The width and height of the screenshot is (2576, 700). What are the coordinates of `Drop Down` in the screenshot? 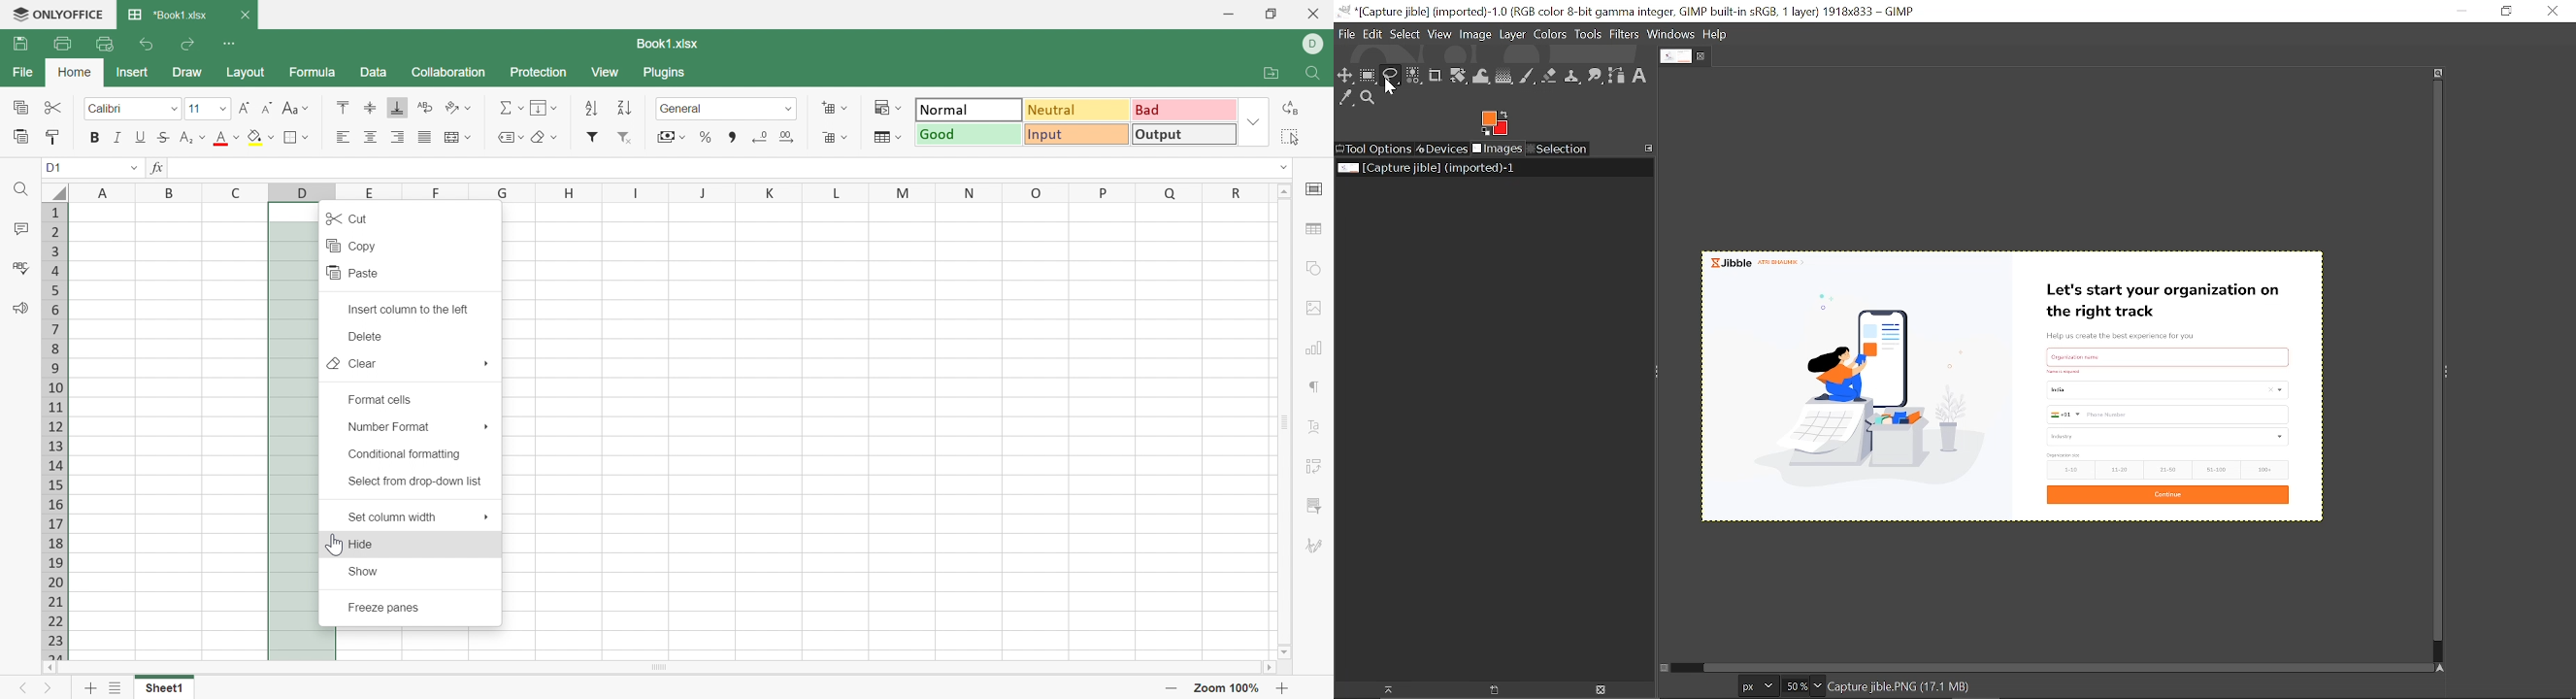 It's located at (236, 136).